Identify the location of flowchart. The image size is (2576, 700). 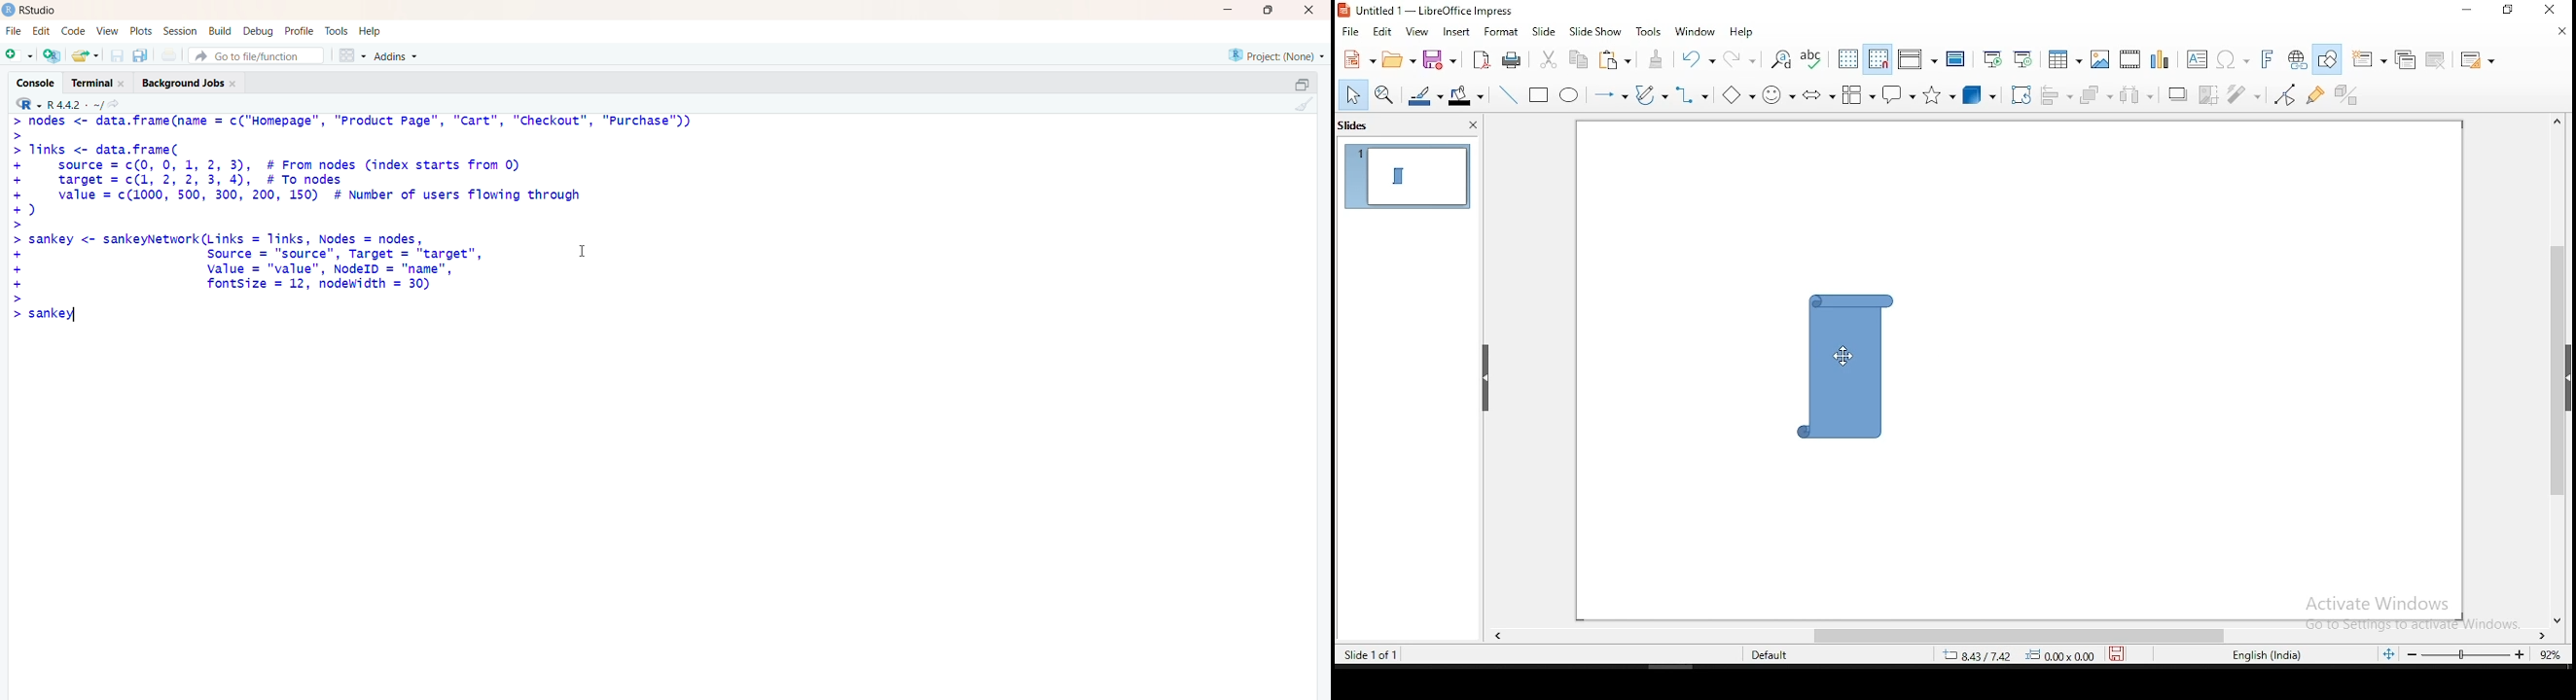
(1860, 95).